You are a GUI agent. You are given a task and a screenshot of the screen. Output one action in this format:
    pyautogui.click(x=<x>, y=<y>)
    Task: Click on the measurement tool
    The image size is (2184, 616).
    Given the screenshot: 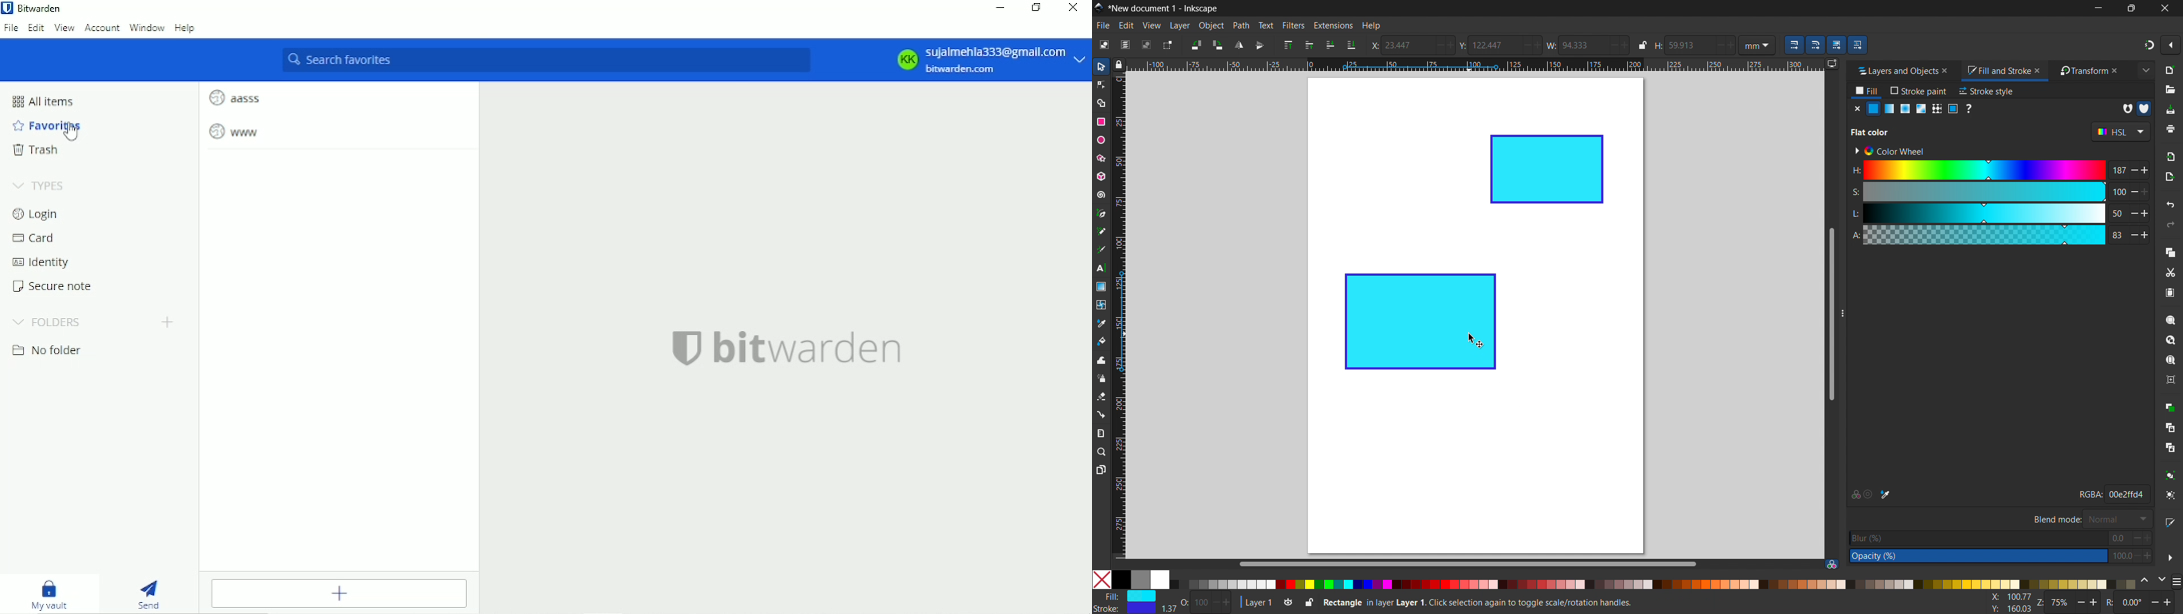 What is the action you would take?
    pyautogui.click(x=1102, y=433)
    